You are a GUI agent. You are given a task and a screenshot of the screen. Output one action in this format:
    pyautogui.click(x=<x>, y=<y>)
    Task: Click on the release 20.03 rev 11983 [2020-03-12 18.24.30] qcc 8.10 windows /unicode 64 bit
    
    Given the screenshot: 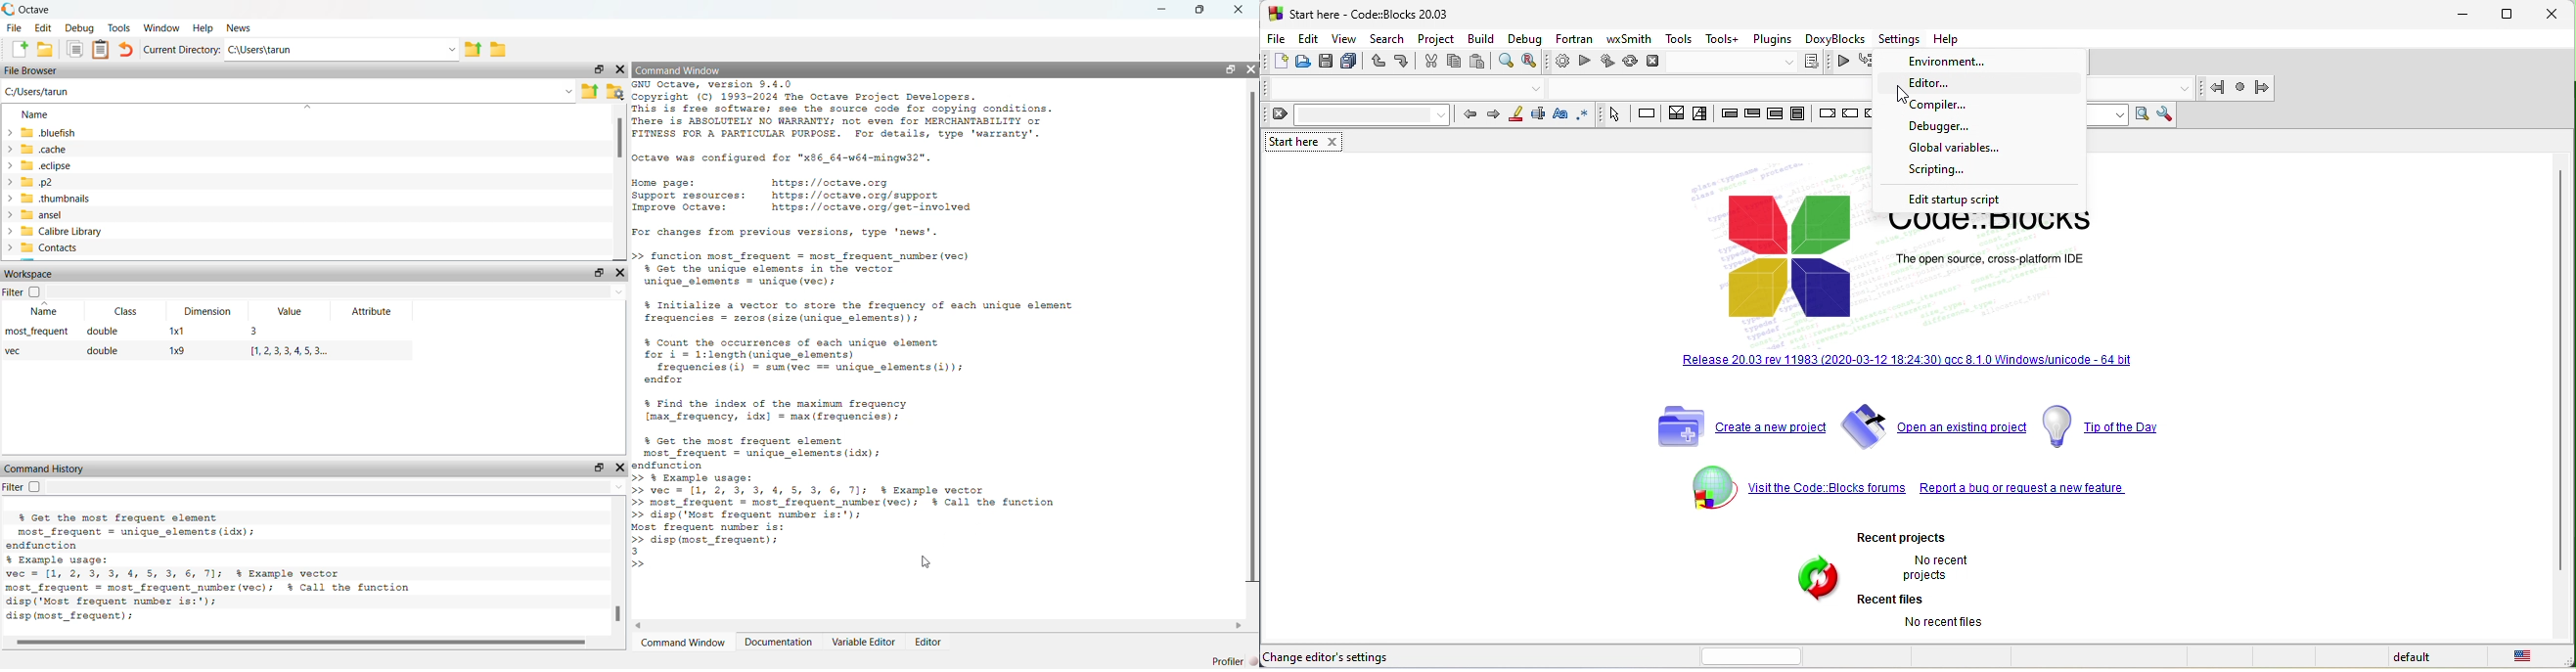 What is the action you would take?
    pyautogui.click(x=1902, y=362)
    